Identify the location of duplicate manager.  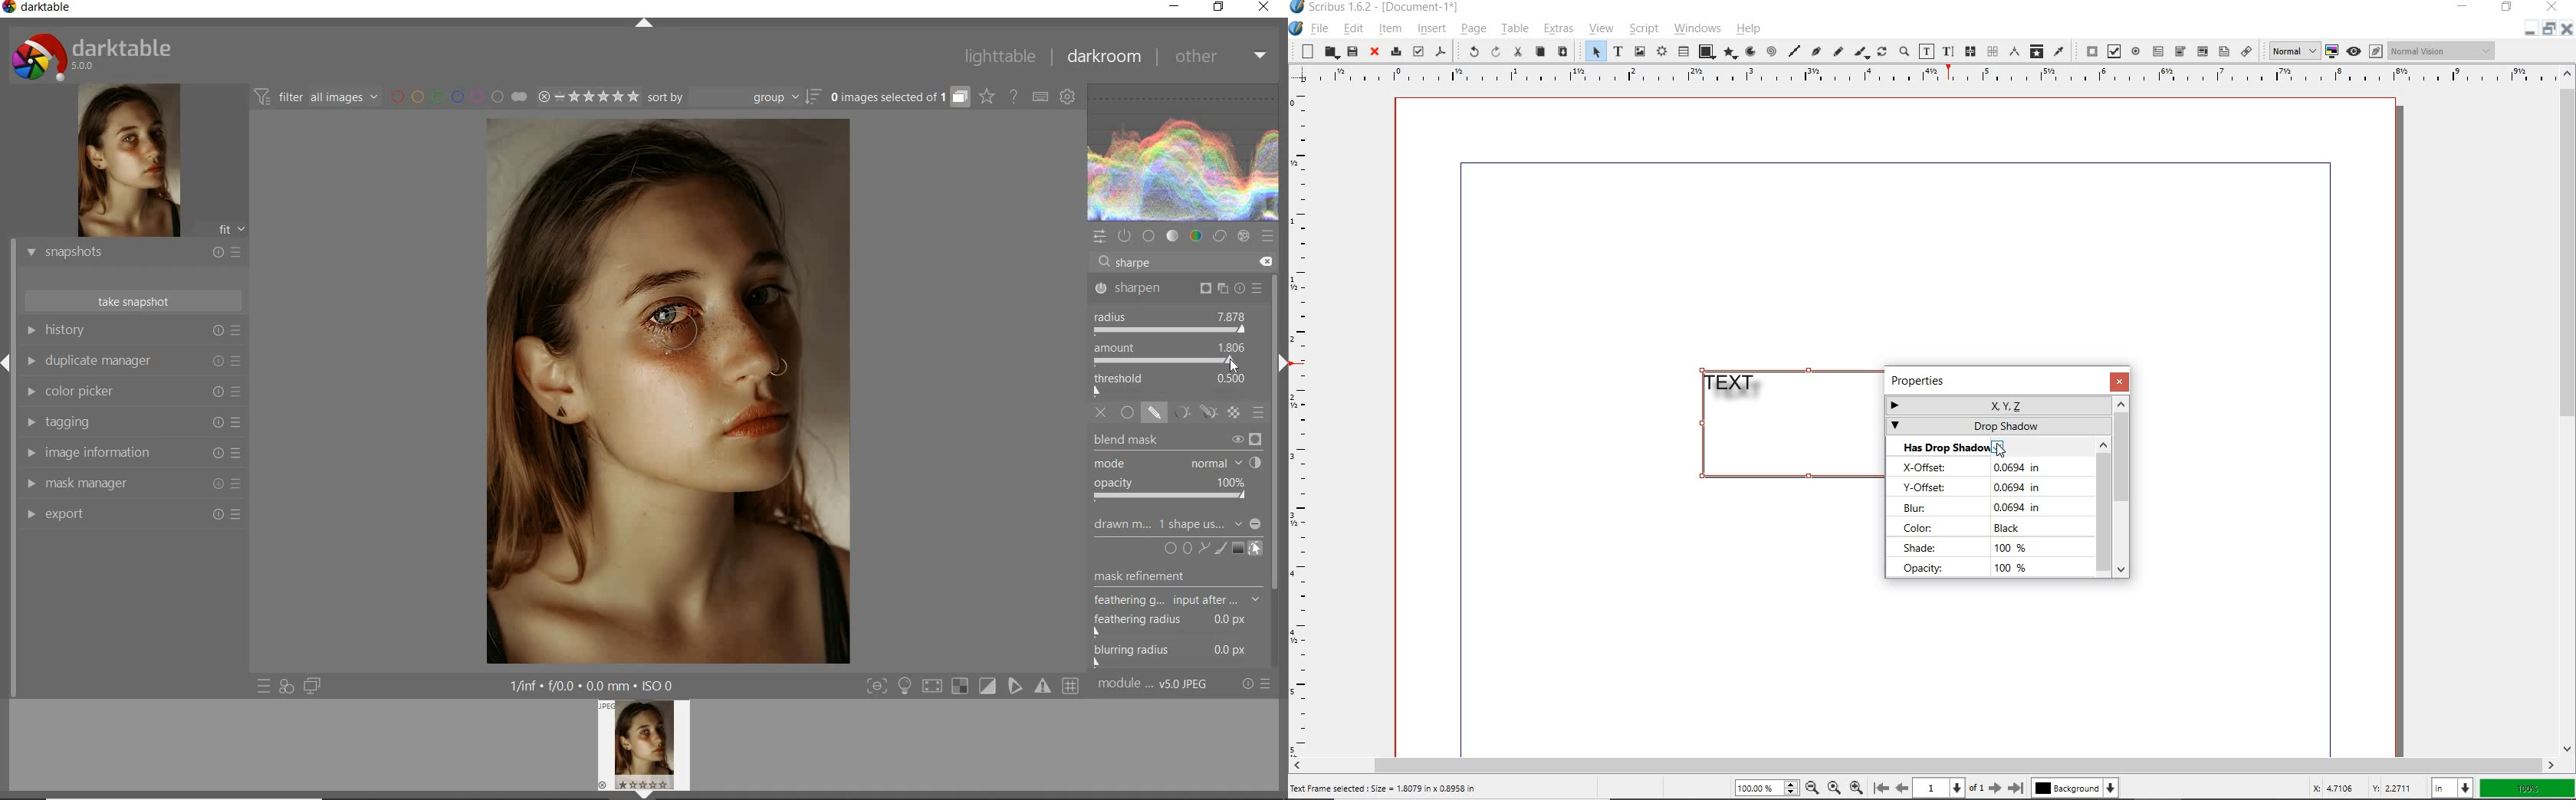
(133, 363).